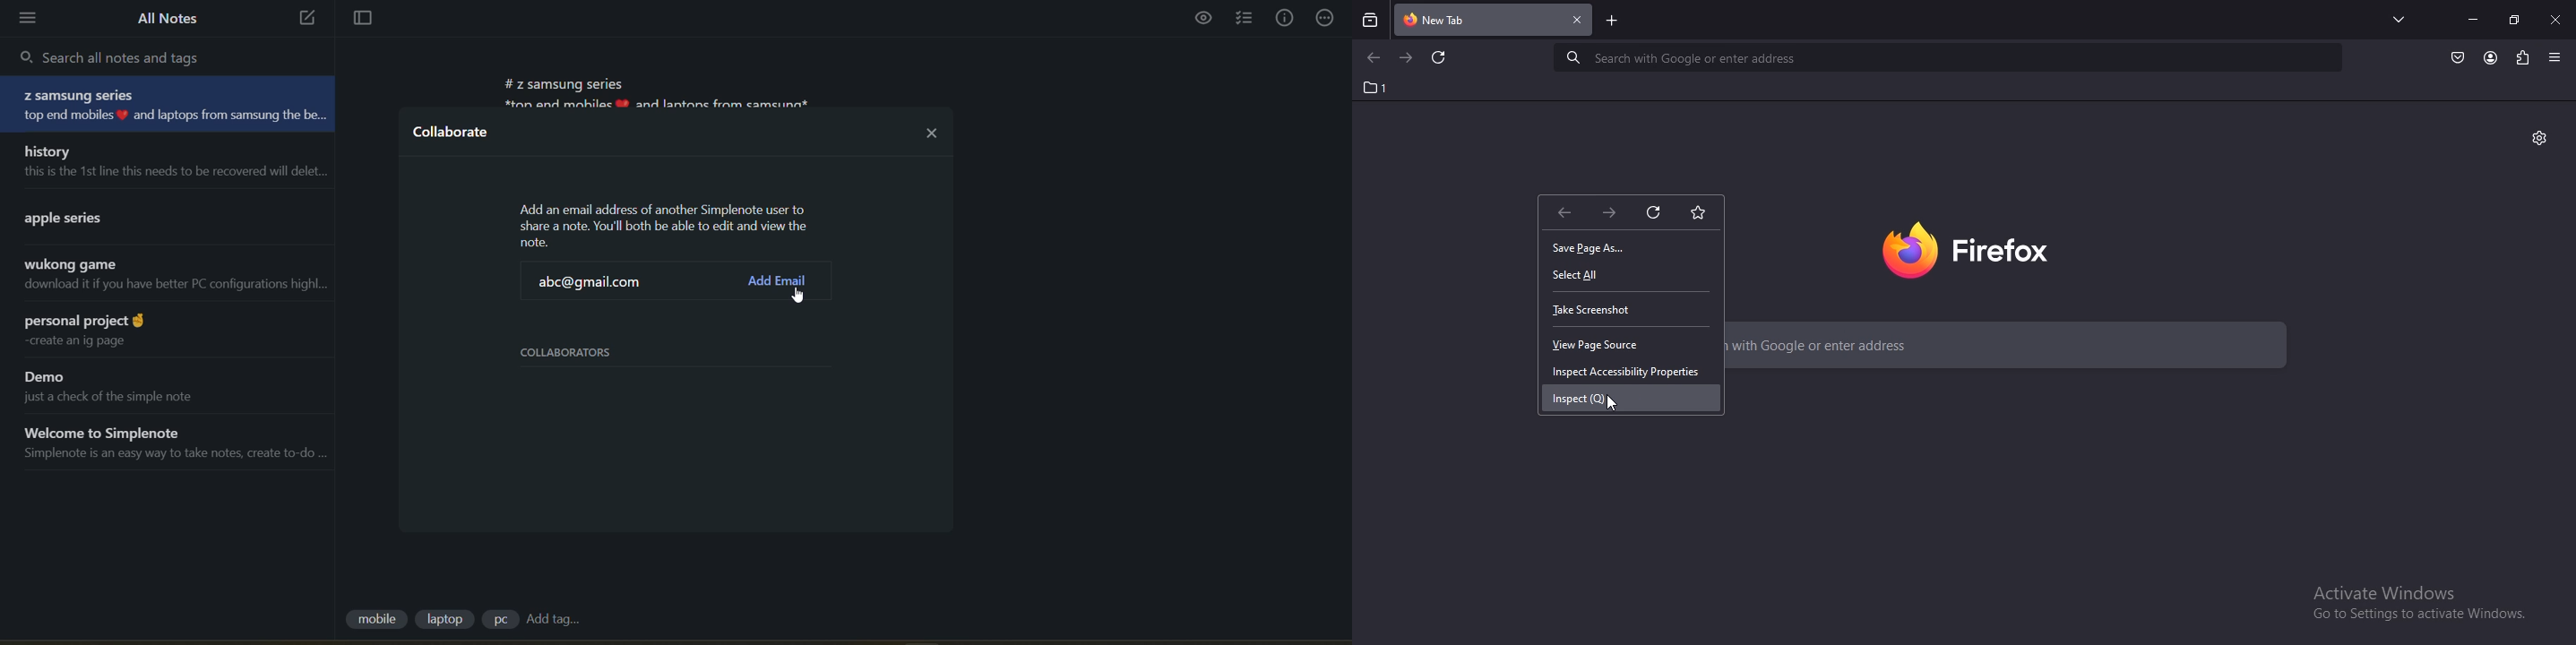  I want to click on image, so click(1985, 246).